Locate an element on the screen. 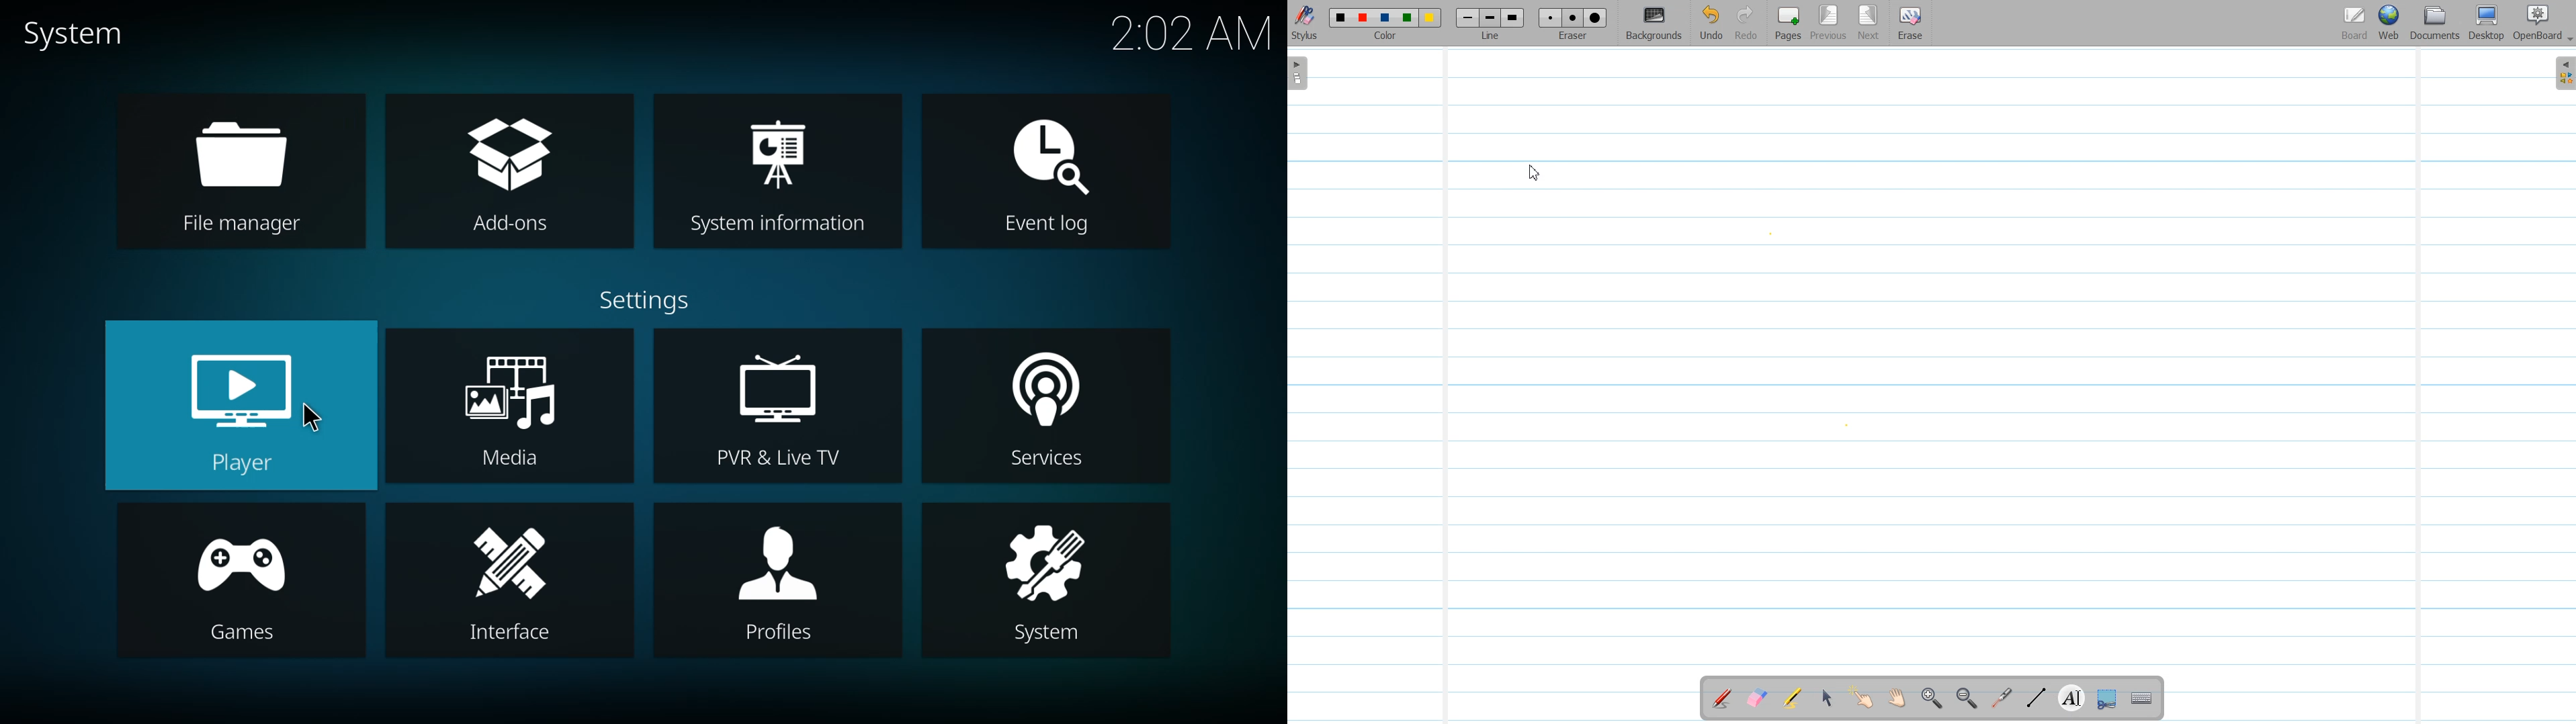  Select and modify Object is located at coordinates (1827, 698).